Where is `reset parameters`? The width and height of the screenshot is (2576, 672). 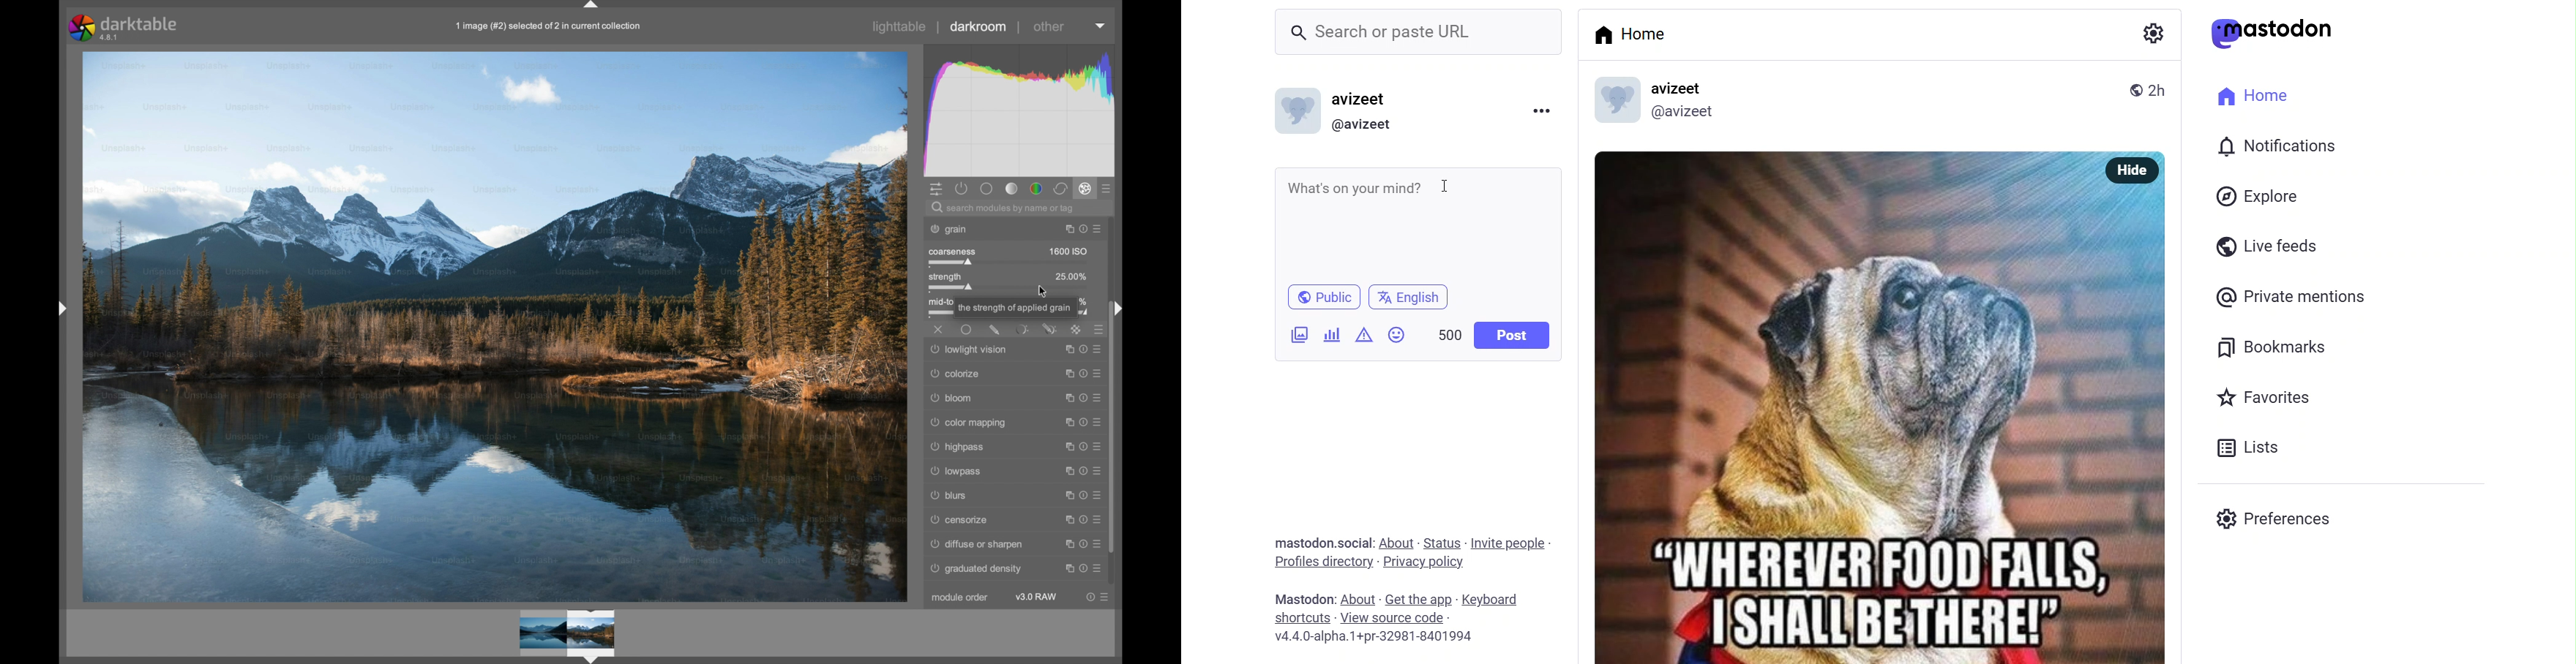
reset parameters is located at coordinates (1088, 597).